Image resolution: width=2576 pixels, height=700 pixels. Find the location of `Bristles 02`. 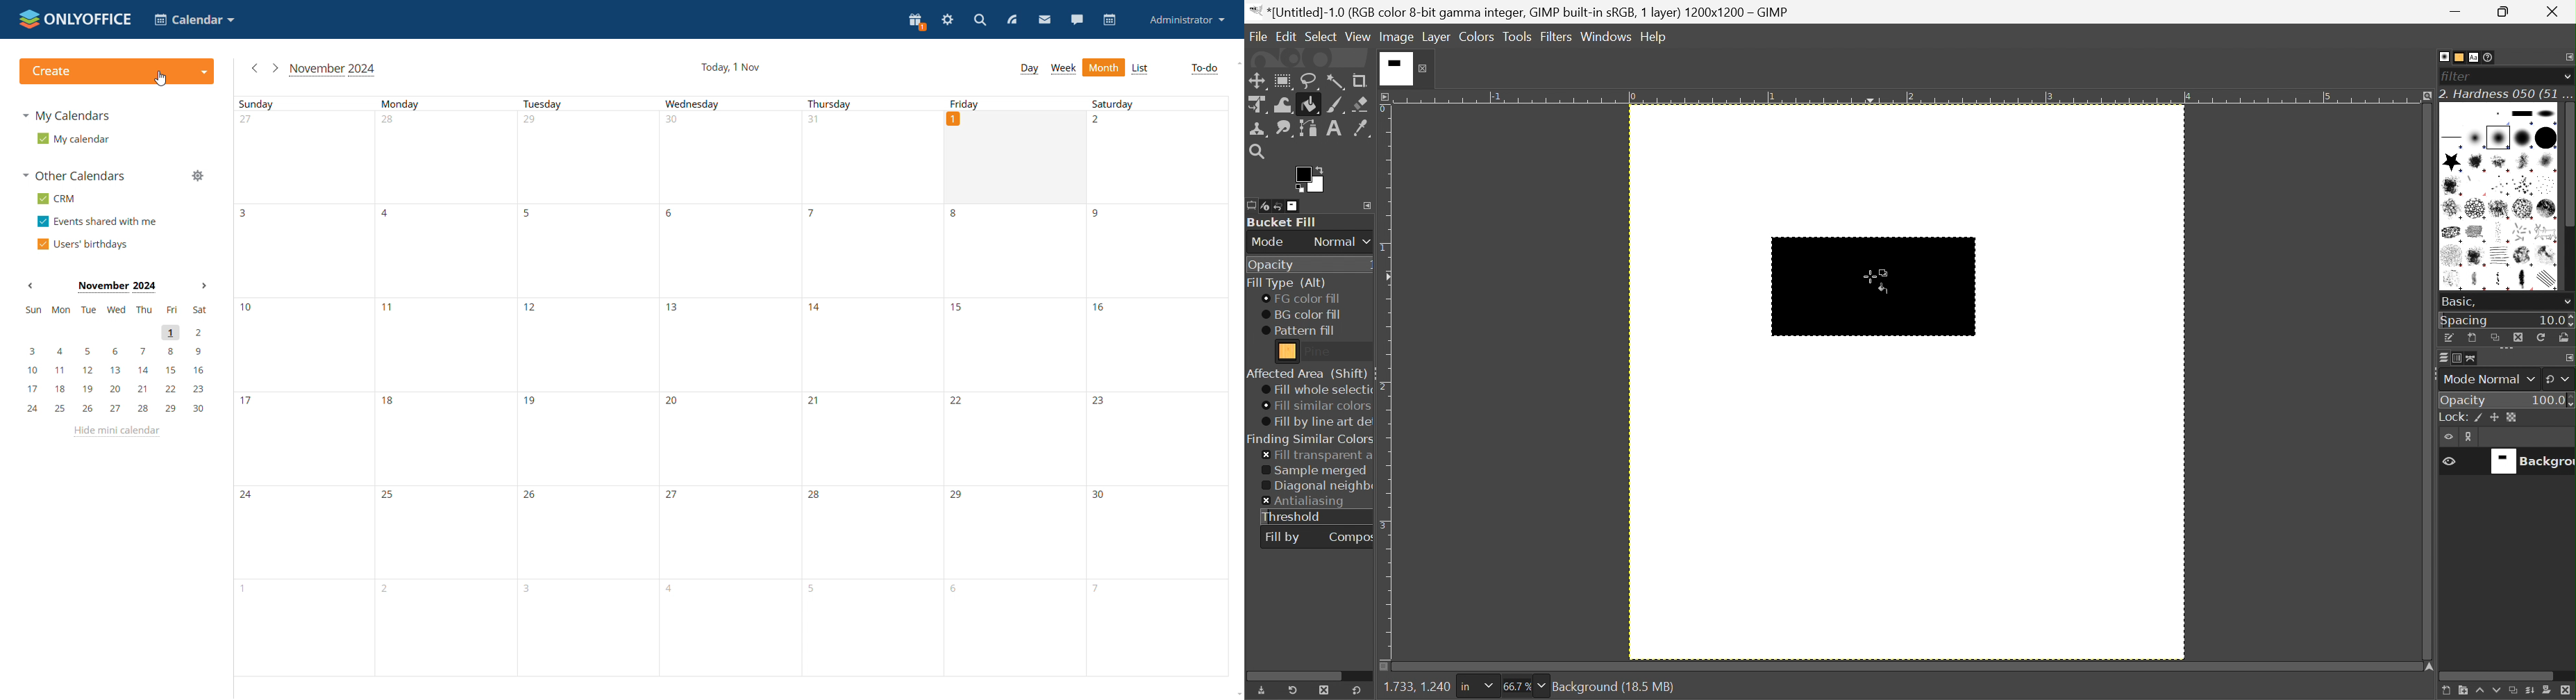

Bristles 02 is located at coordinates (2524, 186).